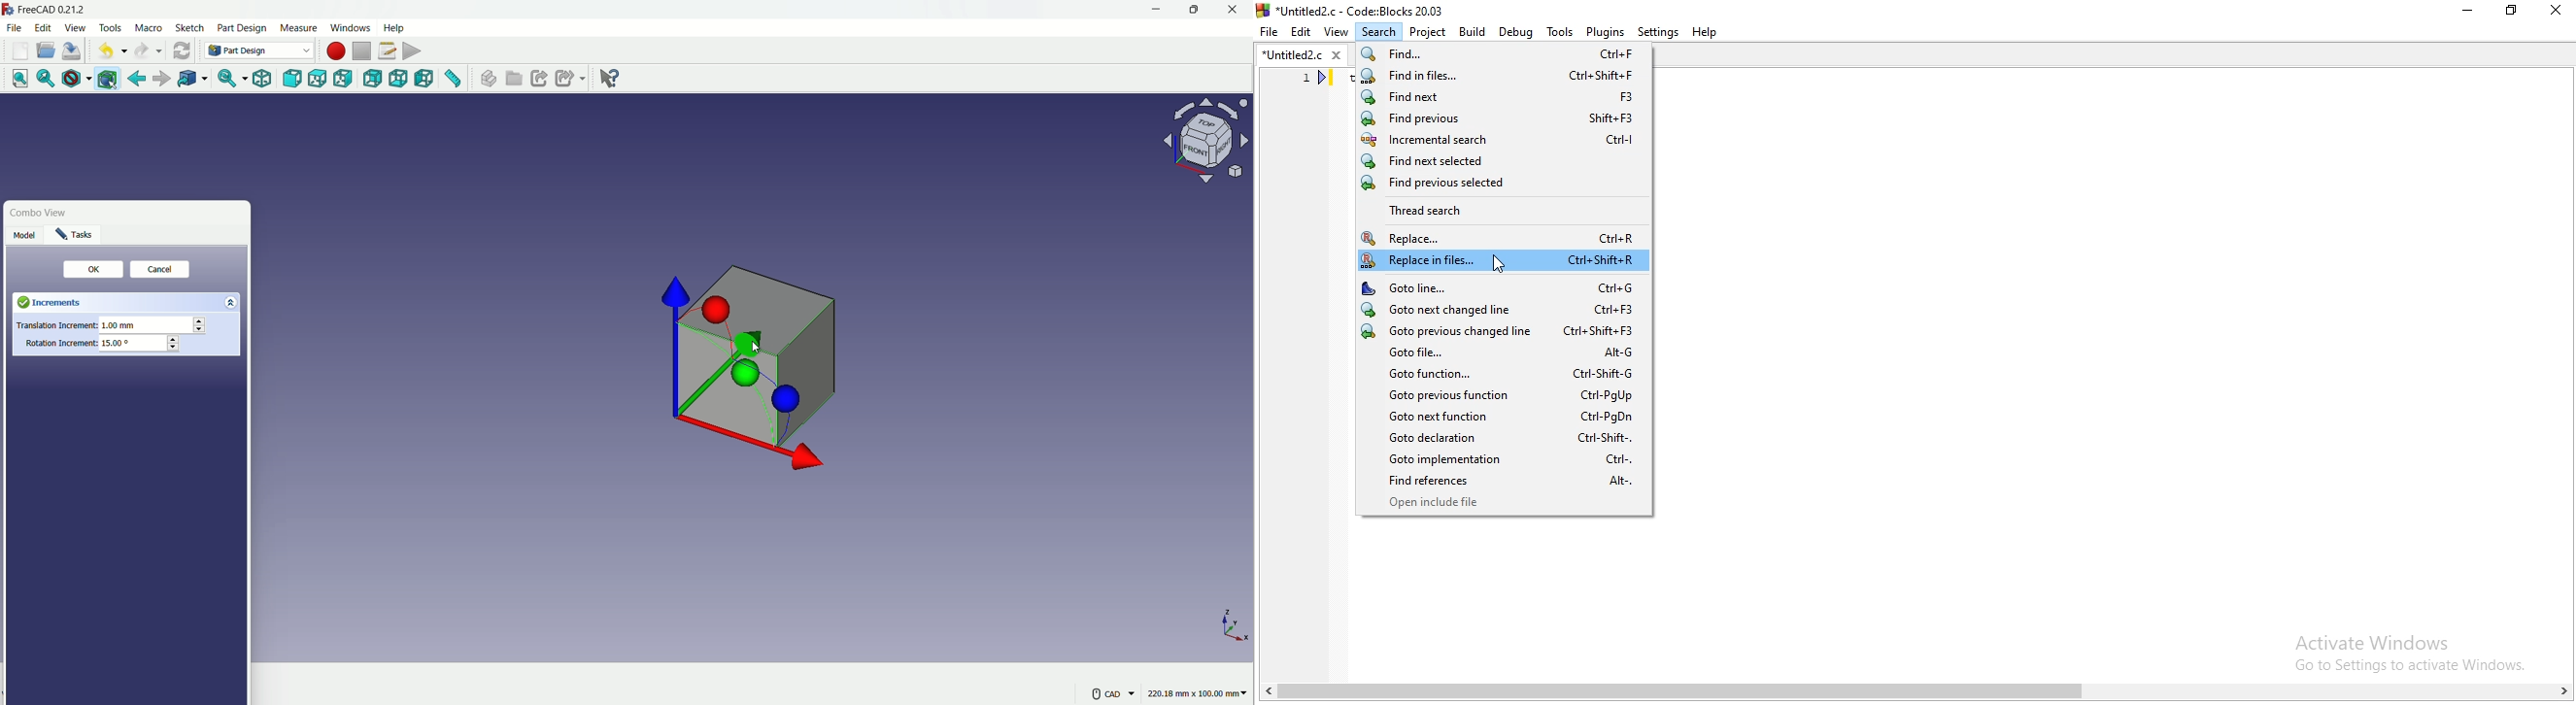 The width and height of the screenshot is (2576, 728). Describe the element at coordinates (76, 236) in the screenshot. I see `task` at that location.